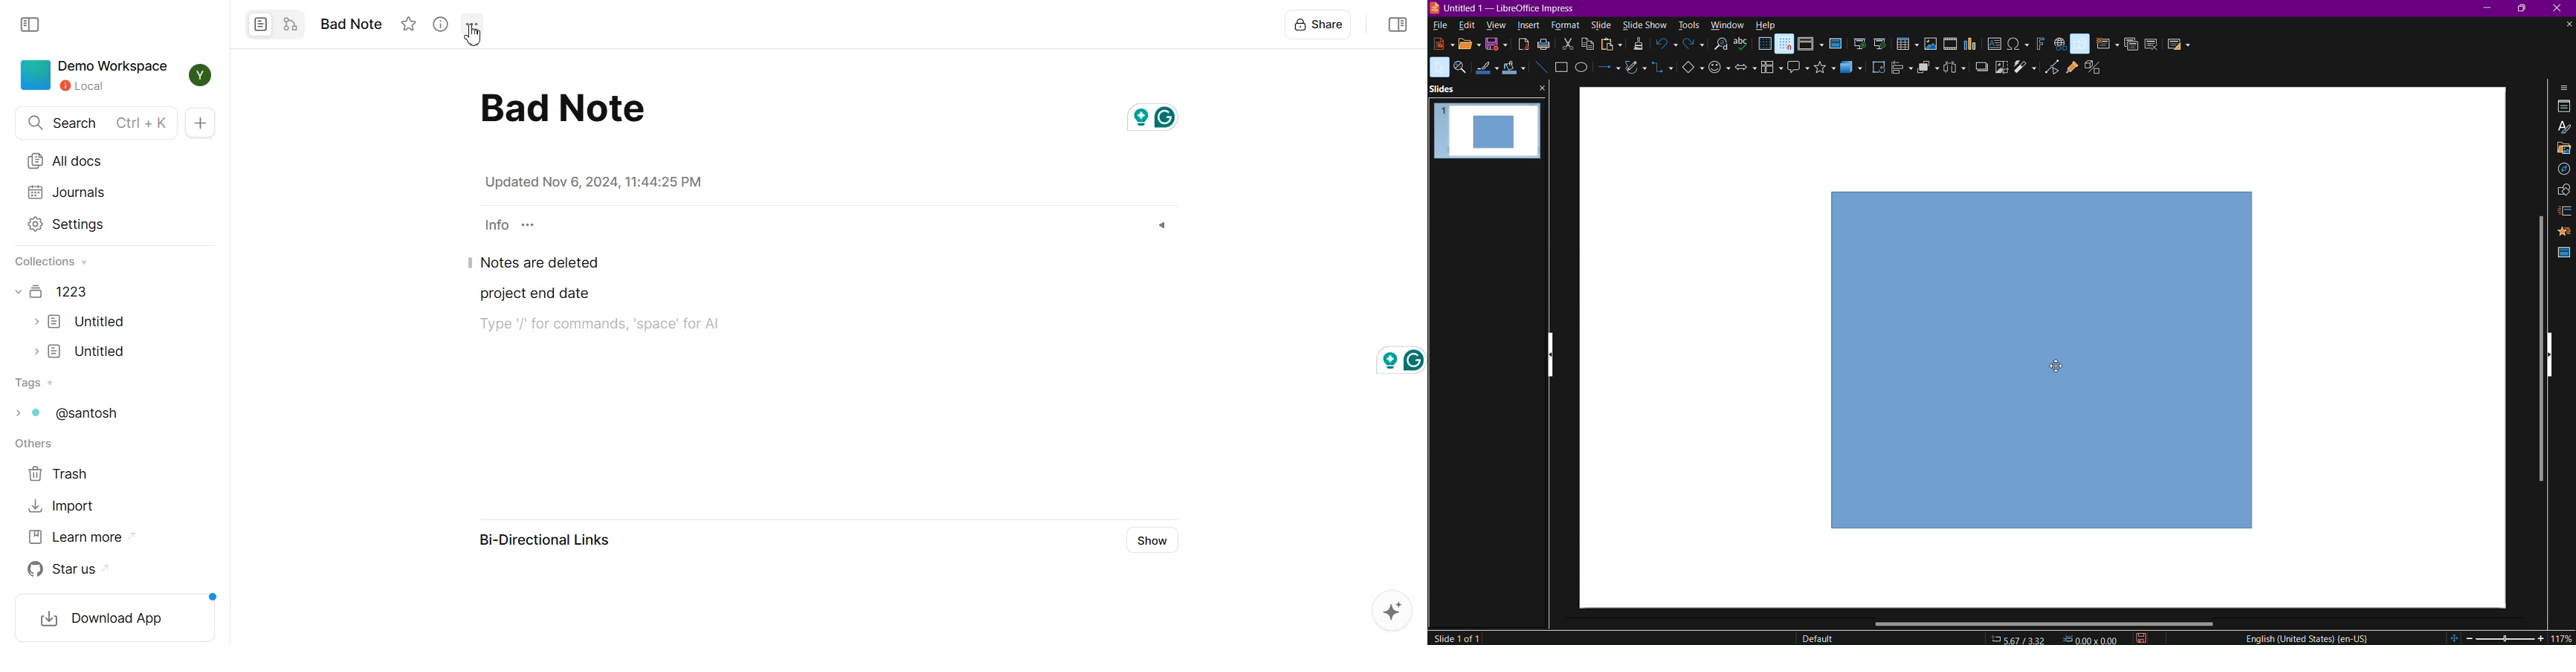 Image resolution: width=2576 pixels, height=672 pixels. I want to click on note name, so click(358, 24).